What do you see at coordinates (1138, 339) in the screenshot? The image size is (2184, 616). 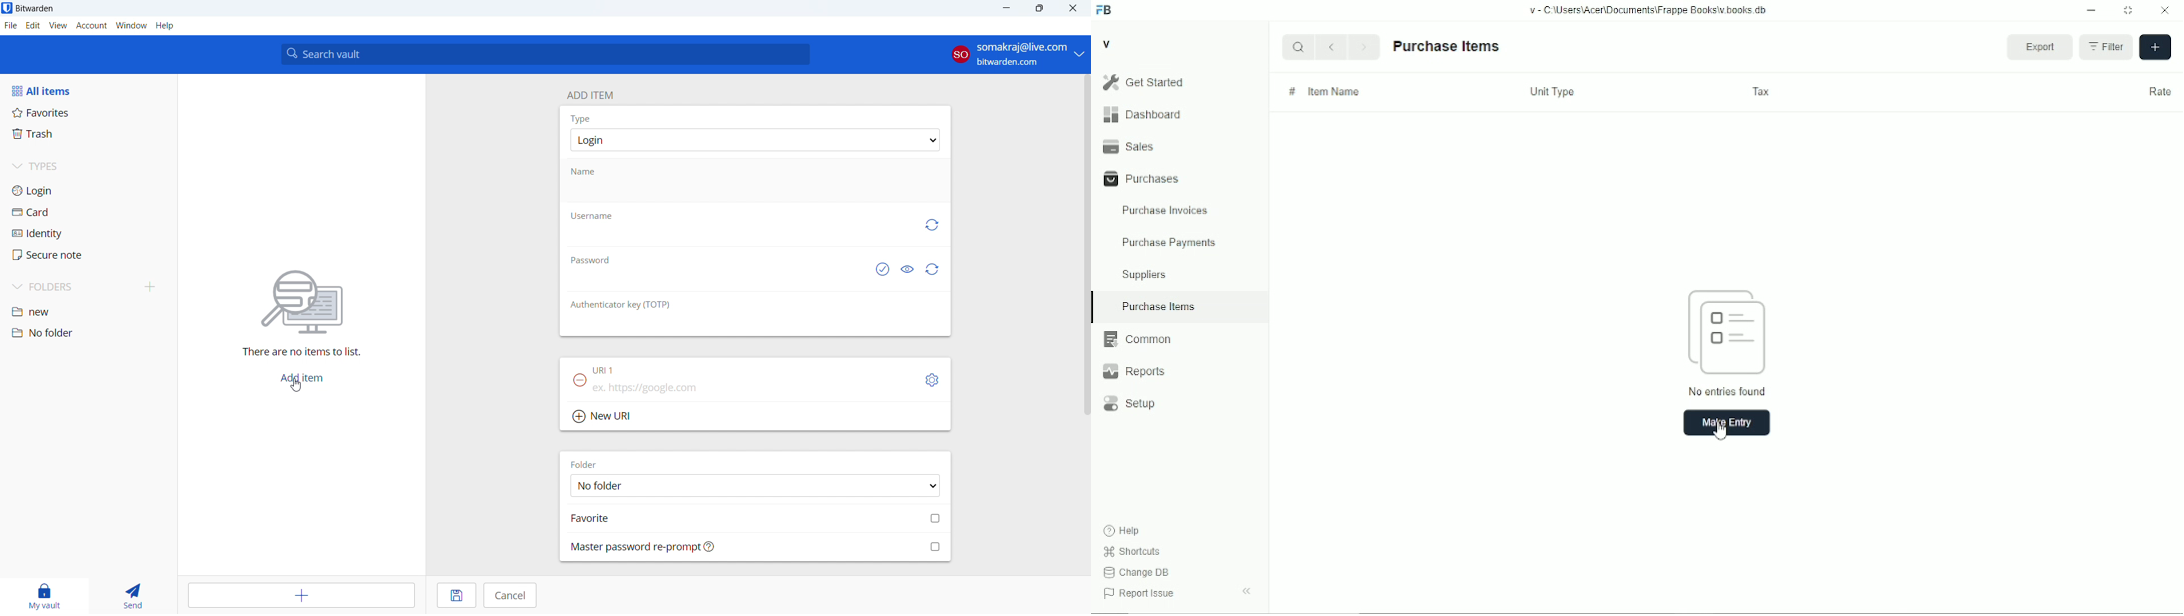 I see `common` at bounding box center [1138, 339].